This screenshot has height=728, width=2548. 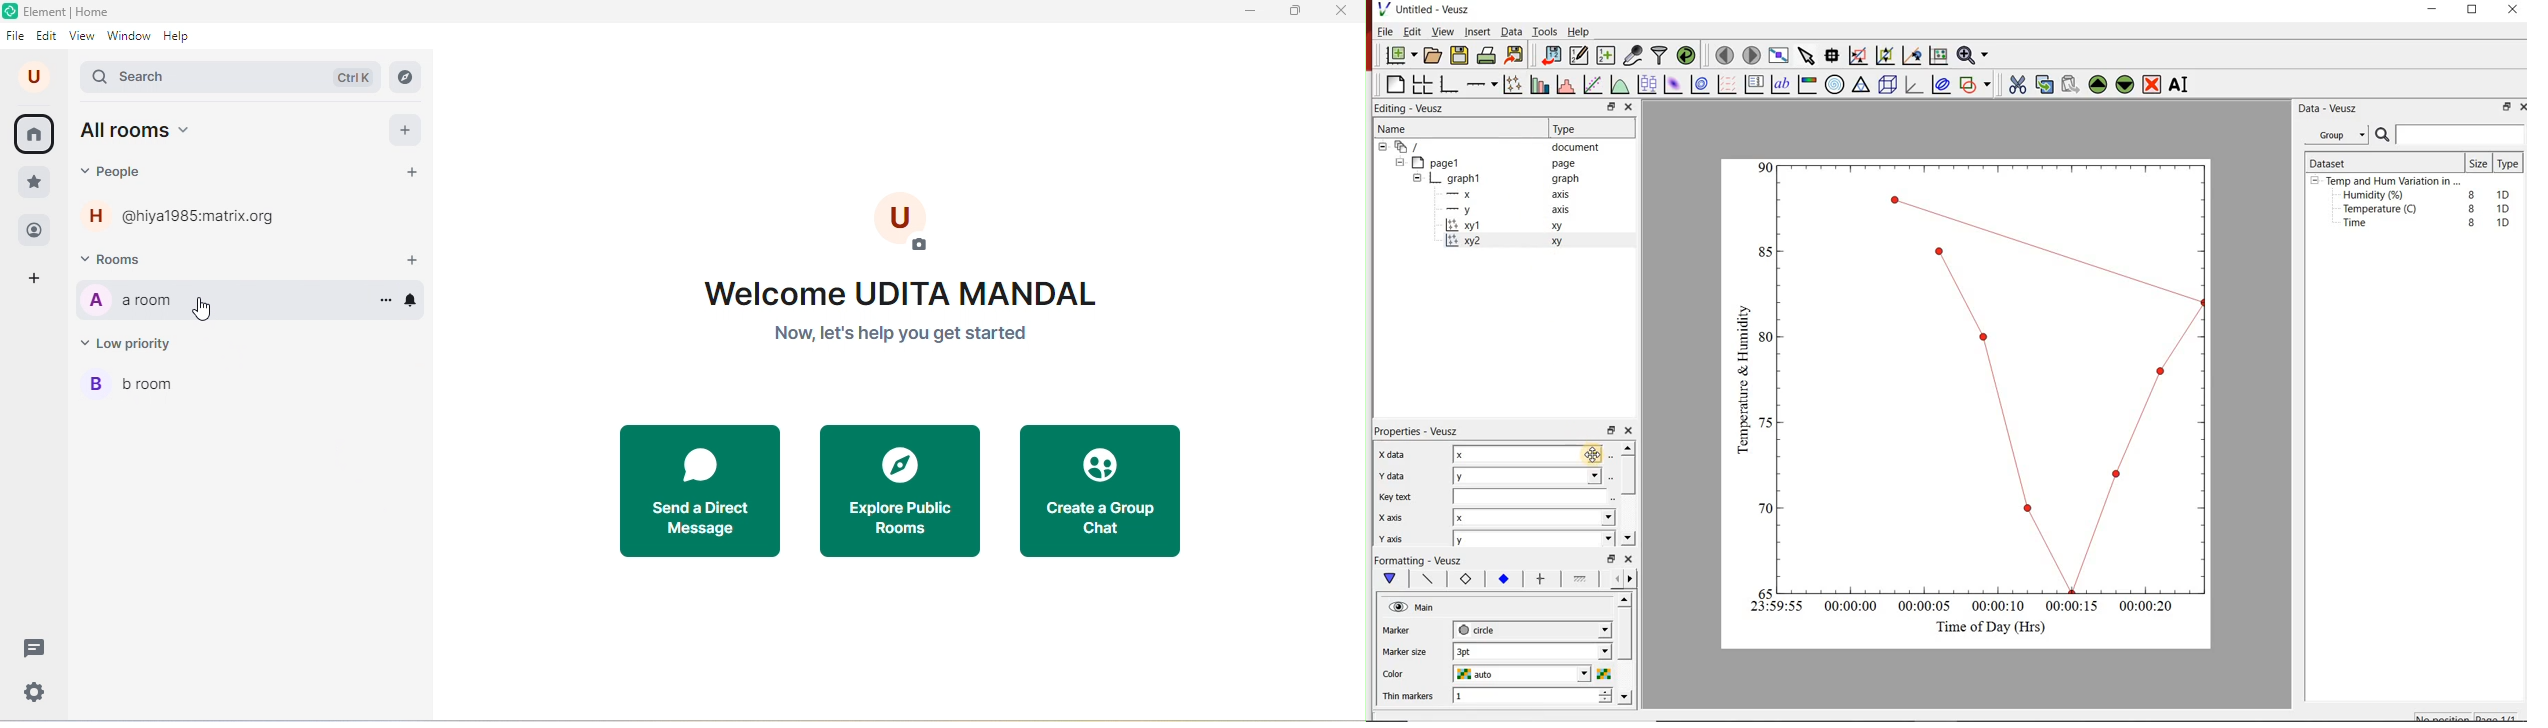 What do you see at coordinates (1567, 164) in the screenshot?
I see `page` at bounding box center [1567, 164].